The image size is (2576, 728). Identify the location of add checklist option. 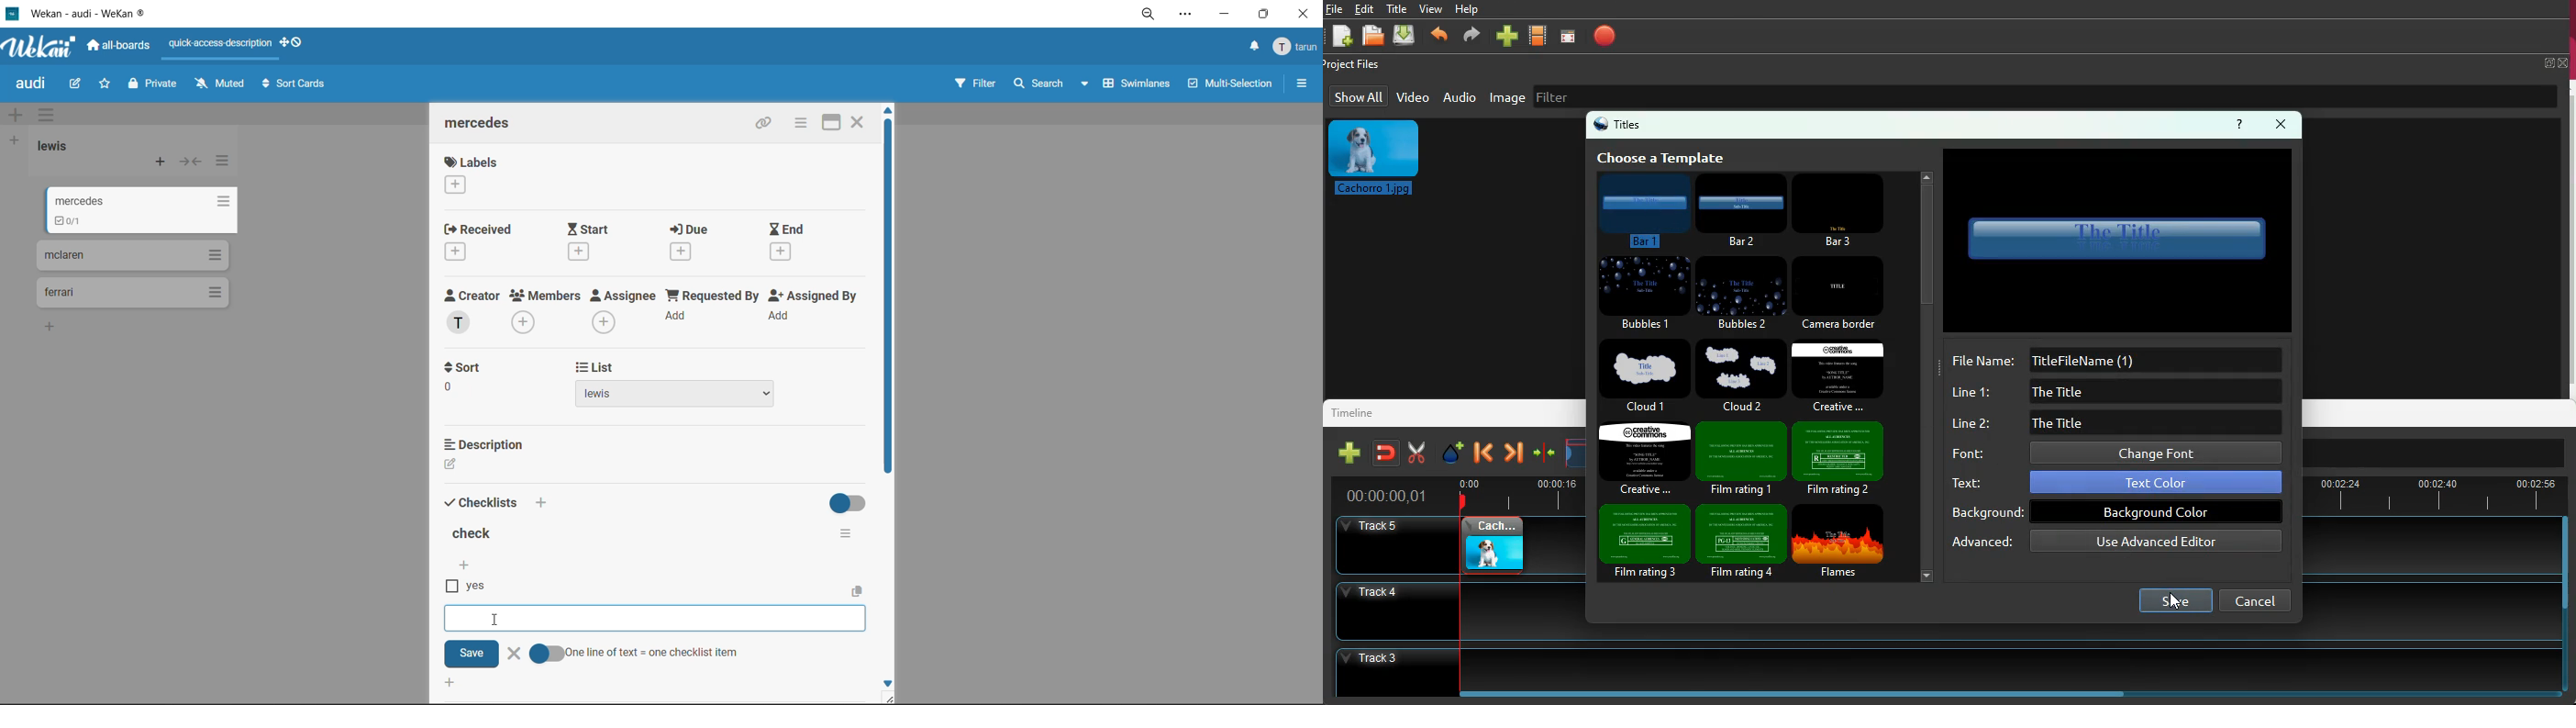
(662, 617).